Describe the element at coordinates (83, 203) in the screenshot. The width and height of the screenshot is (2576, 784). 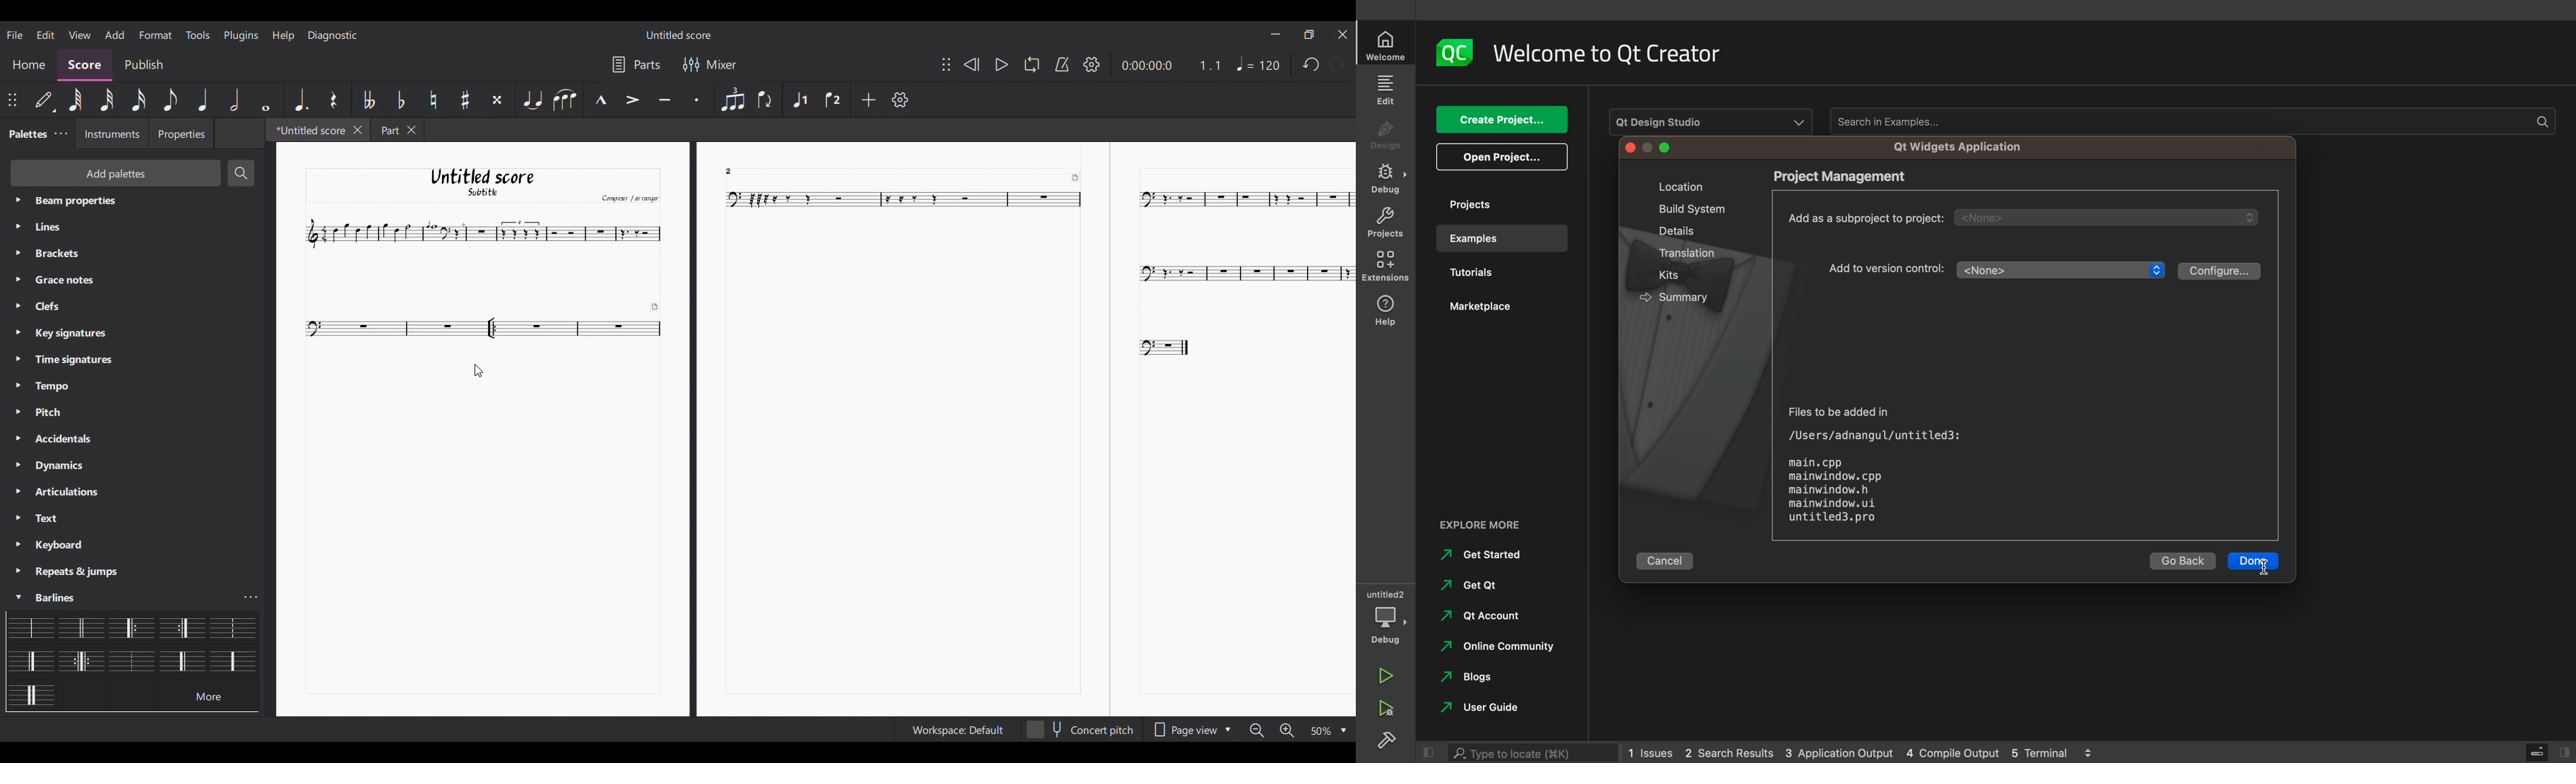
I see `Palette settings` at that location.